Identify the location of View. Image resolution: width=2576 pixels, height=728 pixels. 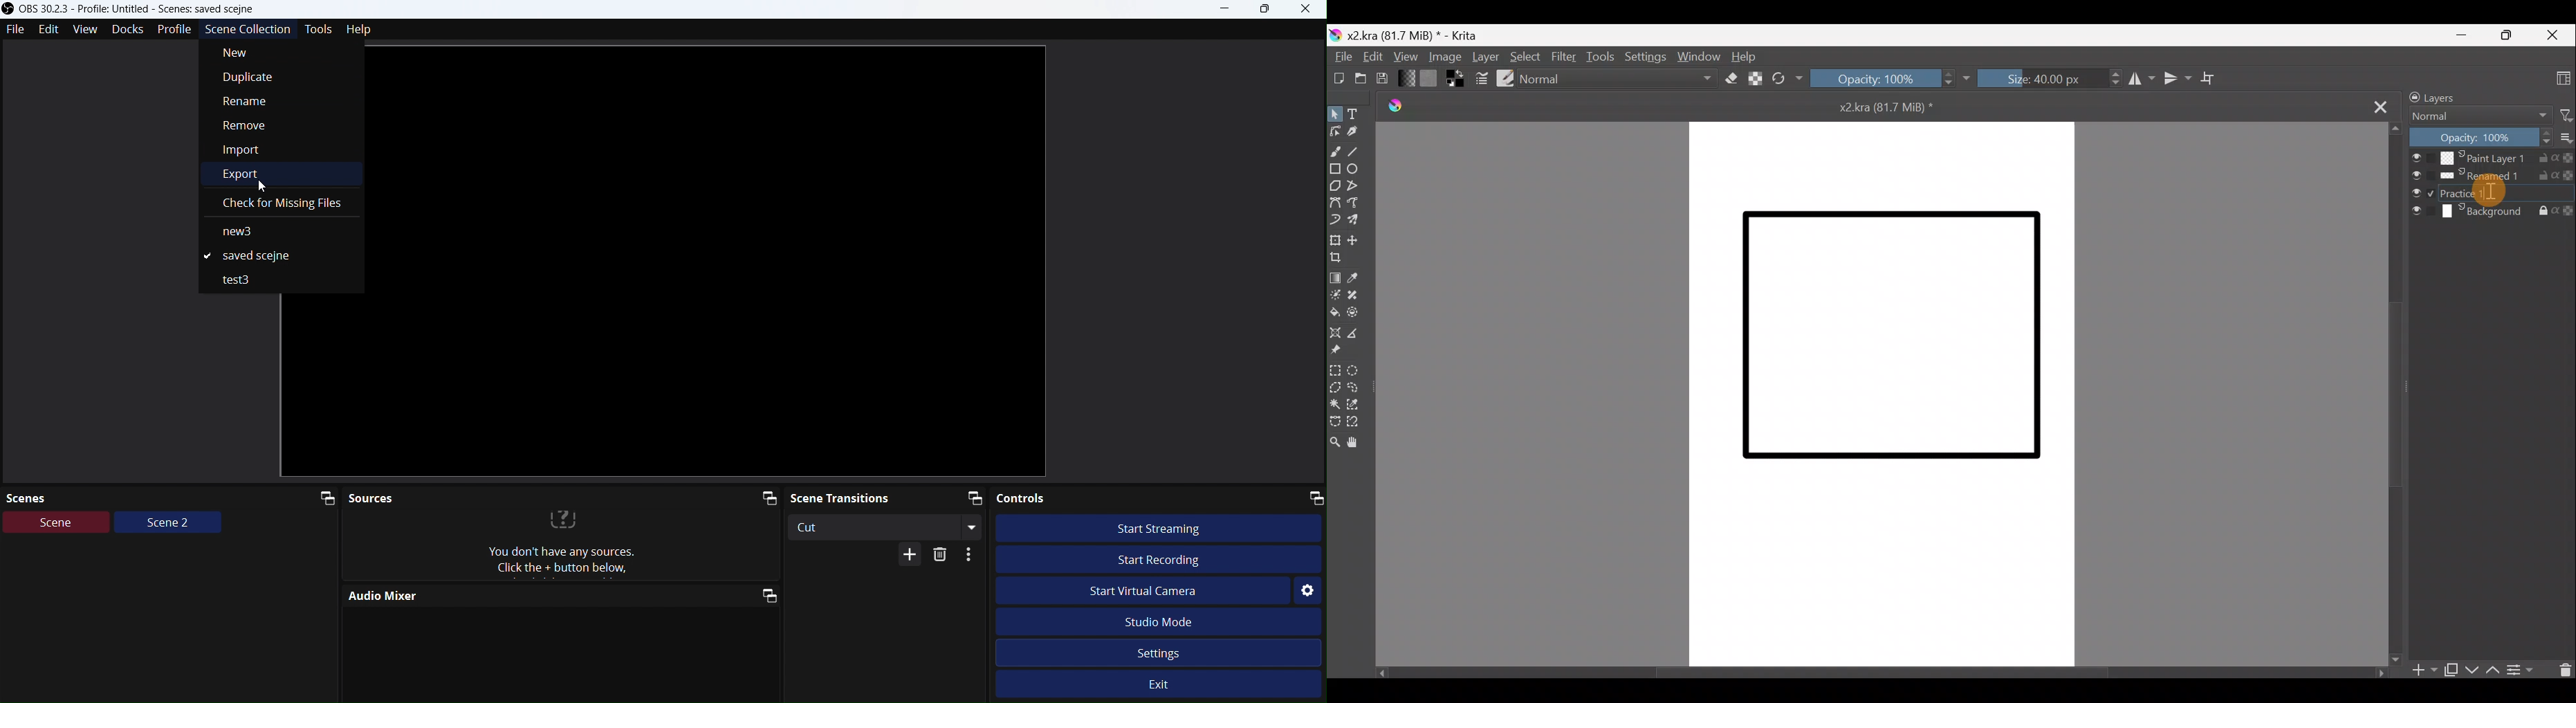
(89, 30).